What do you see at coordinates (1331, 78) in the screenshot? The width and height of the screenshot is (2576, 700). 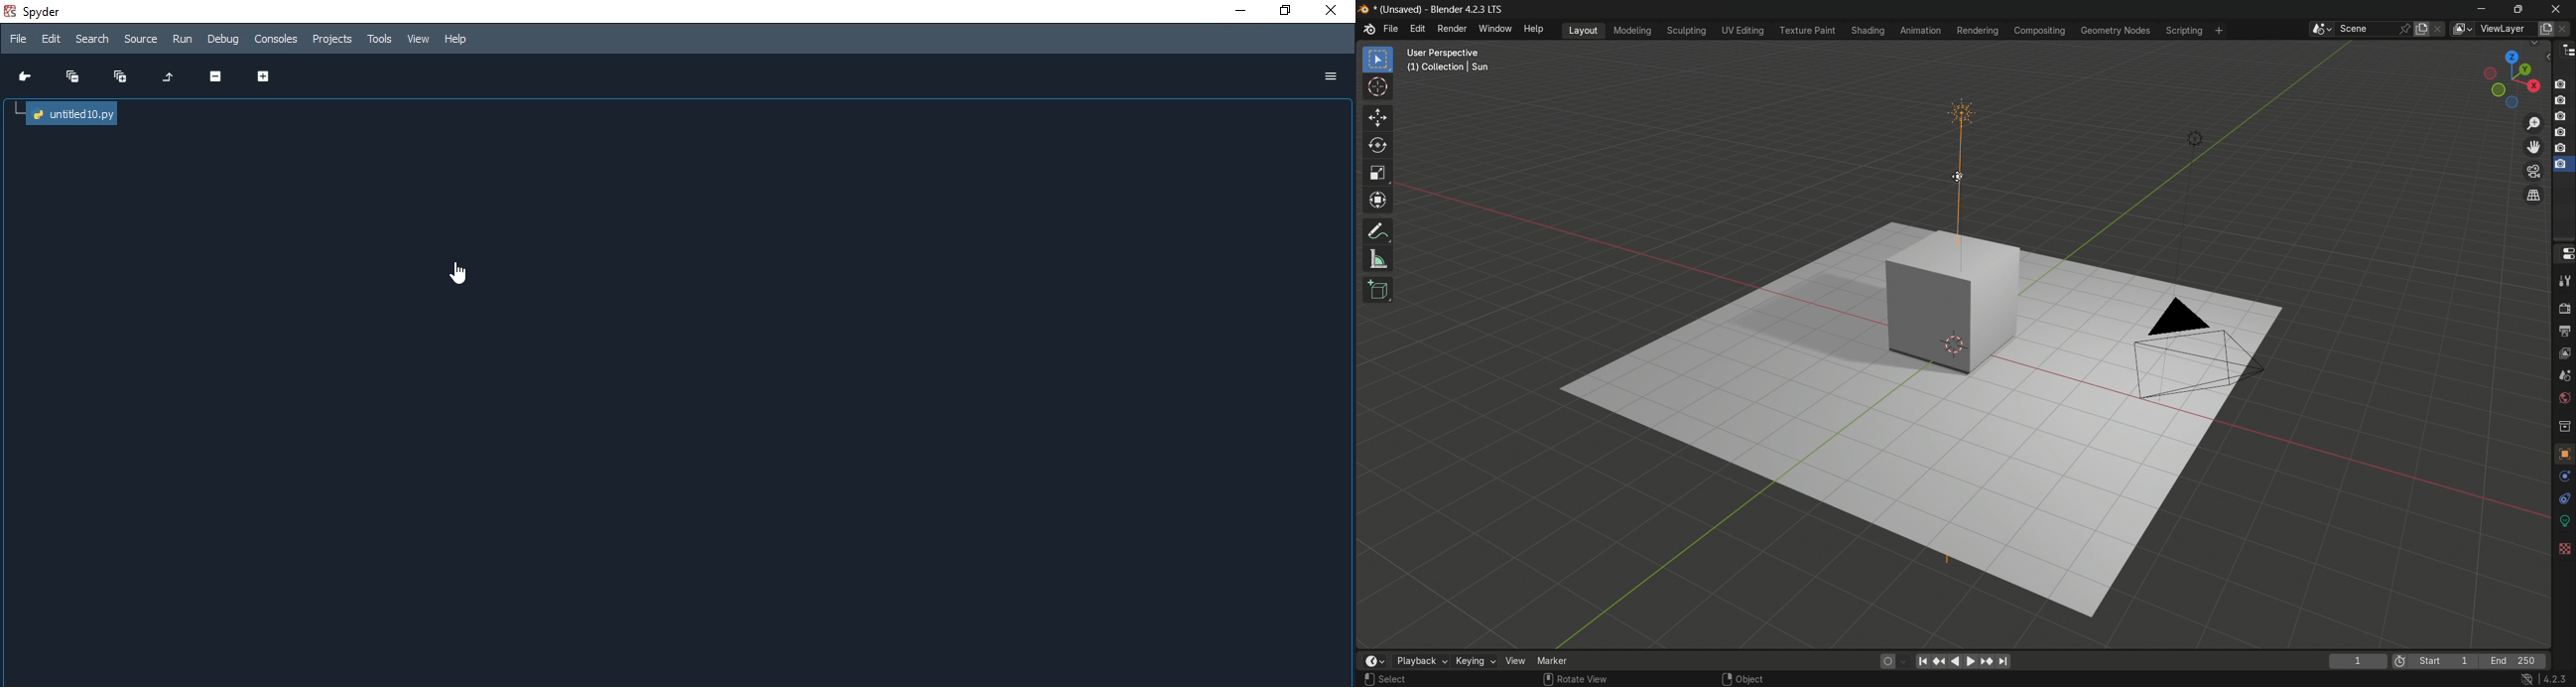 I see `options` at bounding box center [1331, 78].